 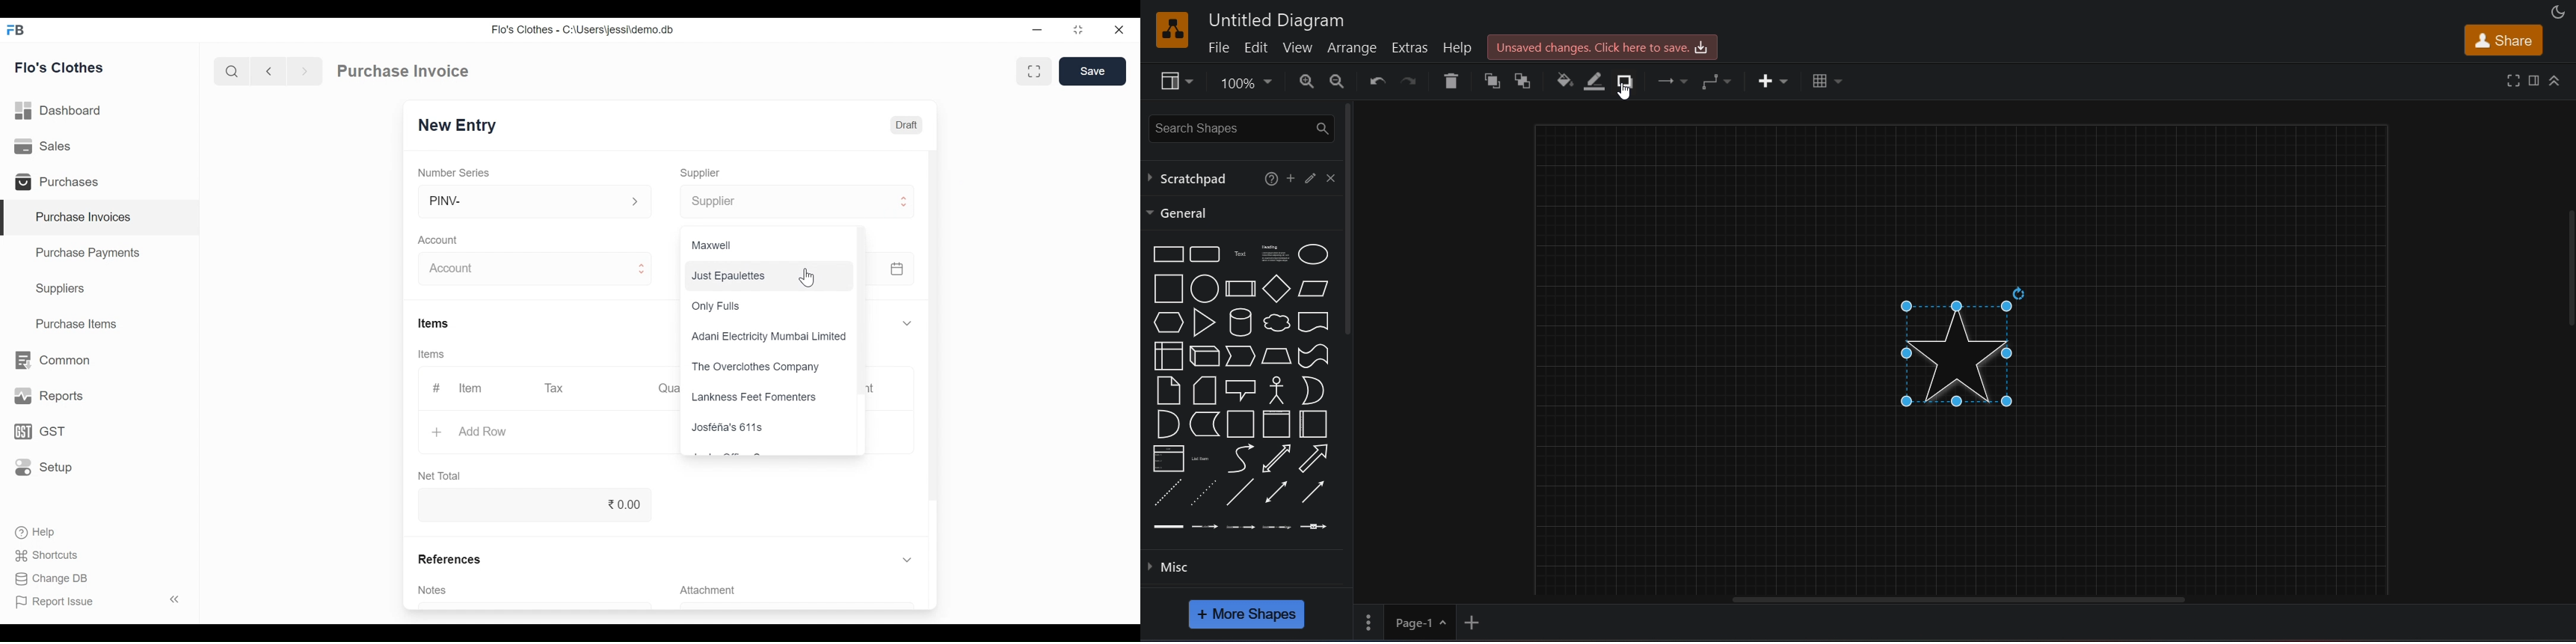 What do you see at coordinates (937, 326) in the screenshot?
I see `Vertical Scroll bar` at bounding box center [937, 326].